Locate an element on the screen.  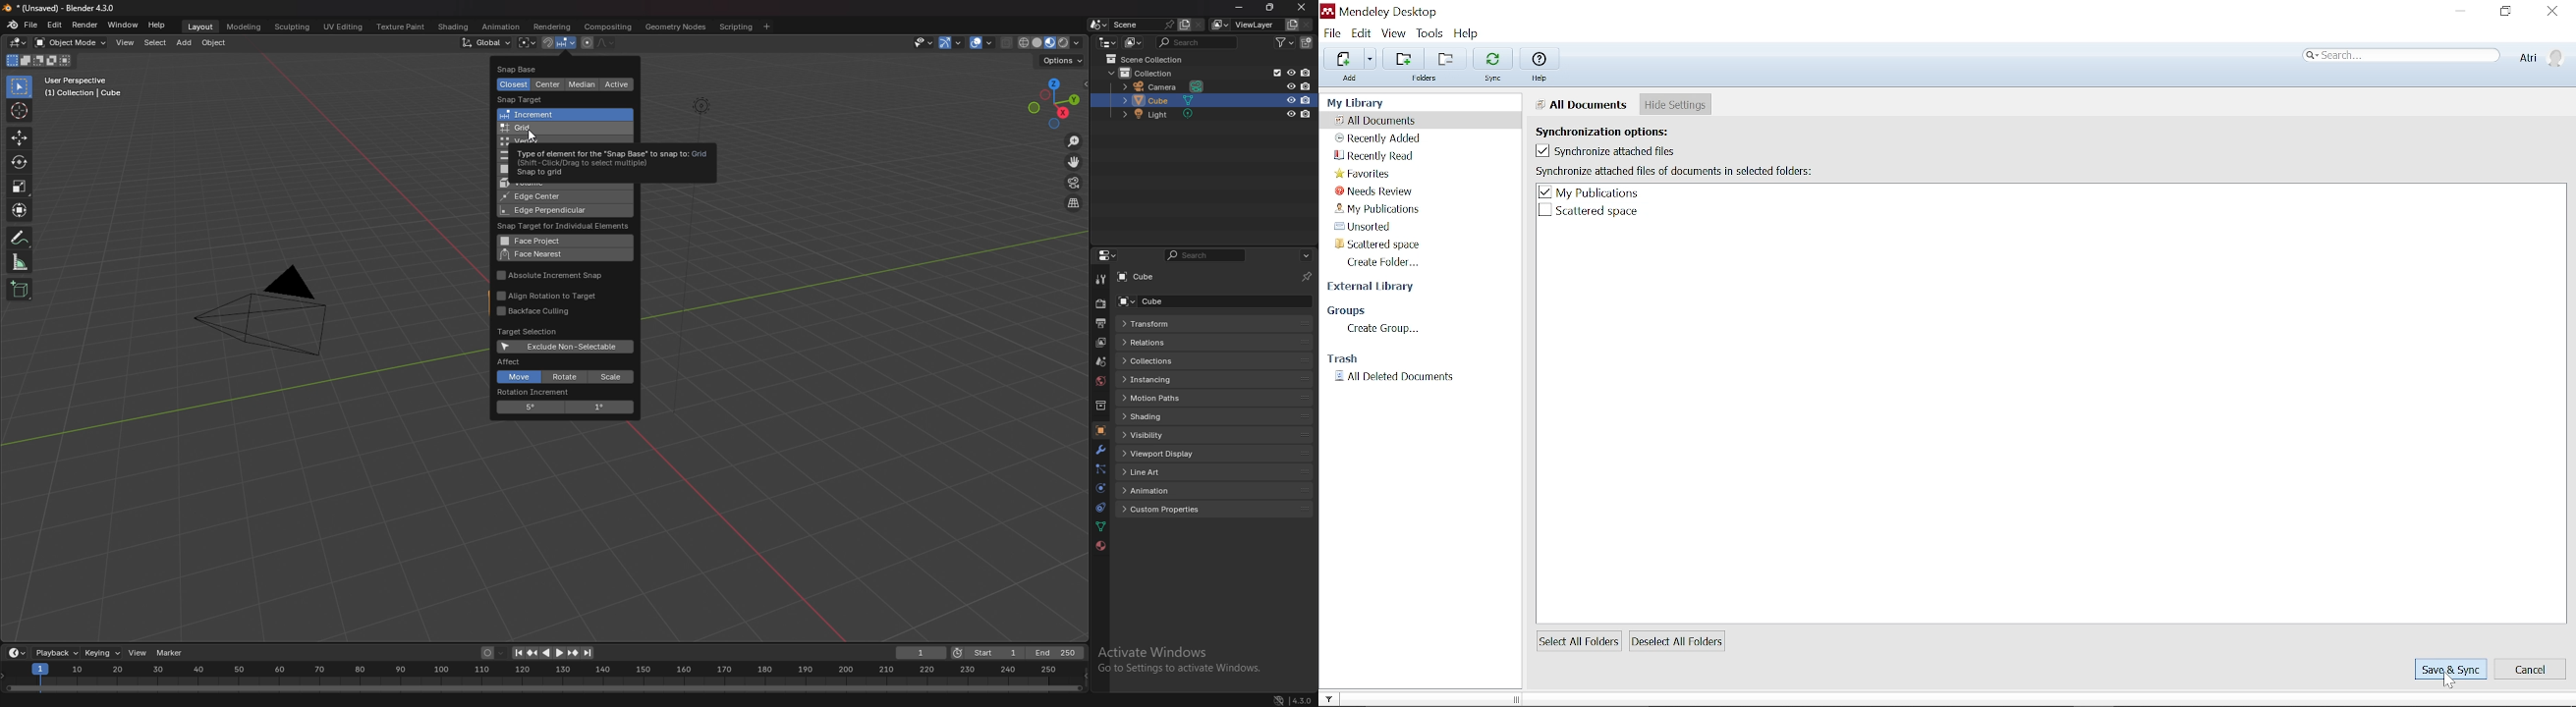
center is located at coordinates (548, 85).